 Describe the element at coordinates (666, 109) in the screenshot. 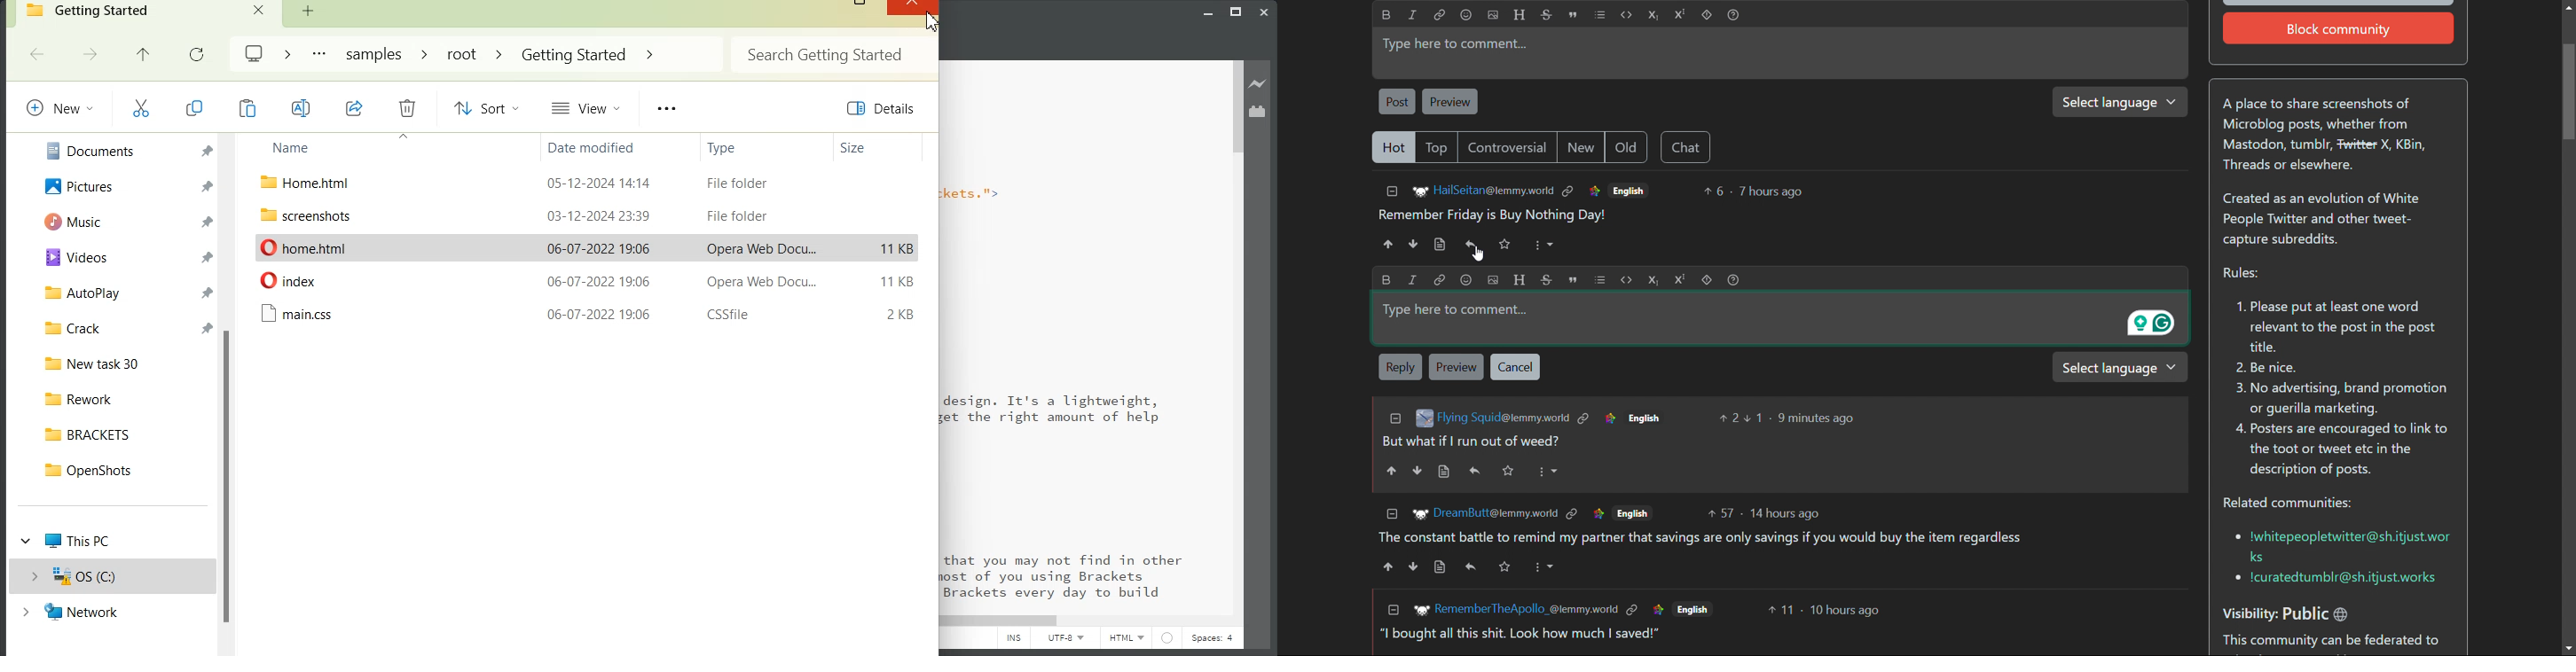

I see `More` at that location.